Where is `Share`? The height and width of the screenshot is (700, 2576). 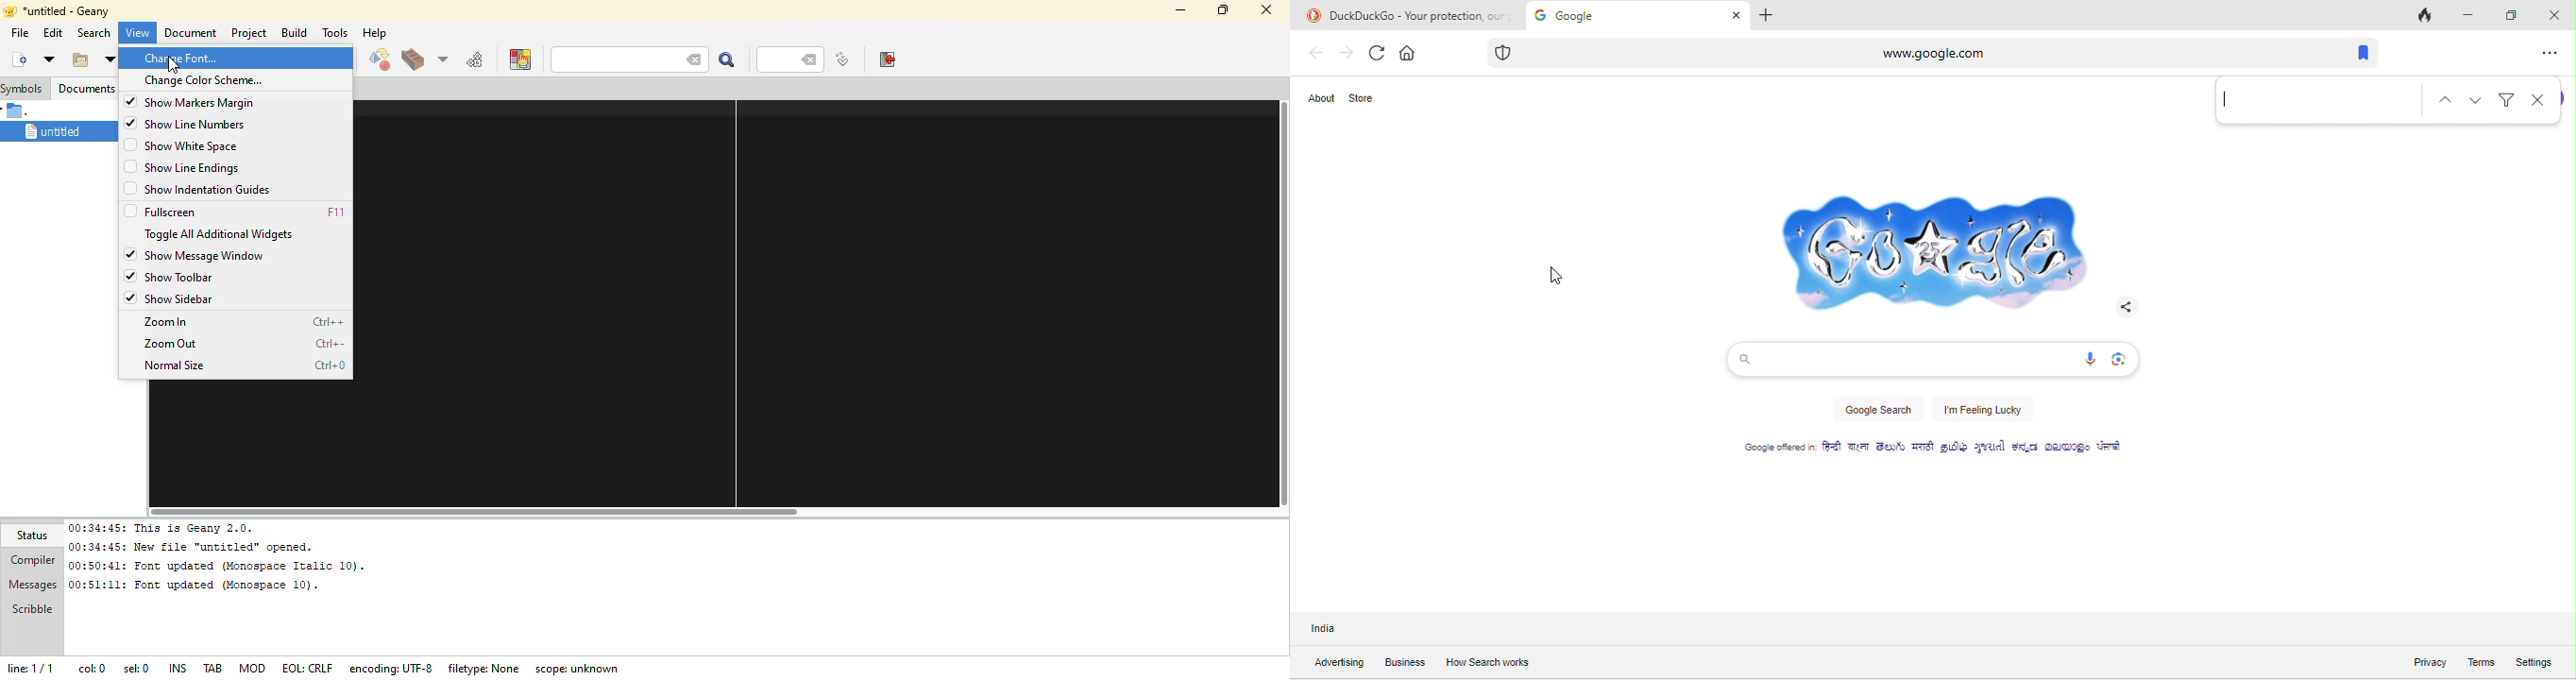
Share is located at coordinates (2124, 306).